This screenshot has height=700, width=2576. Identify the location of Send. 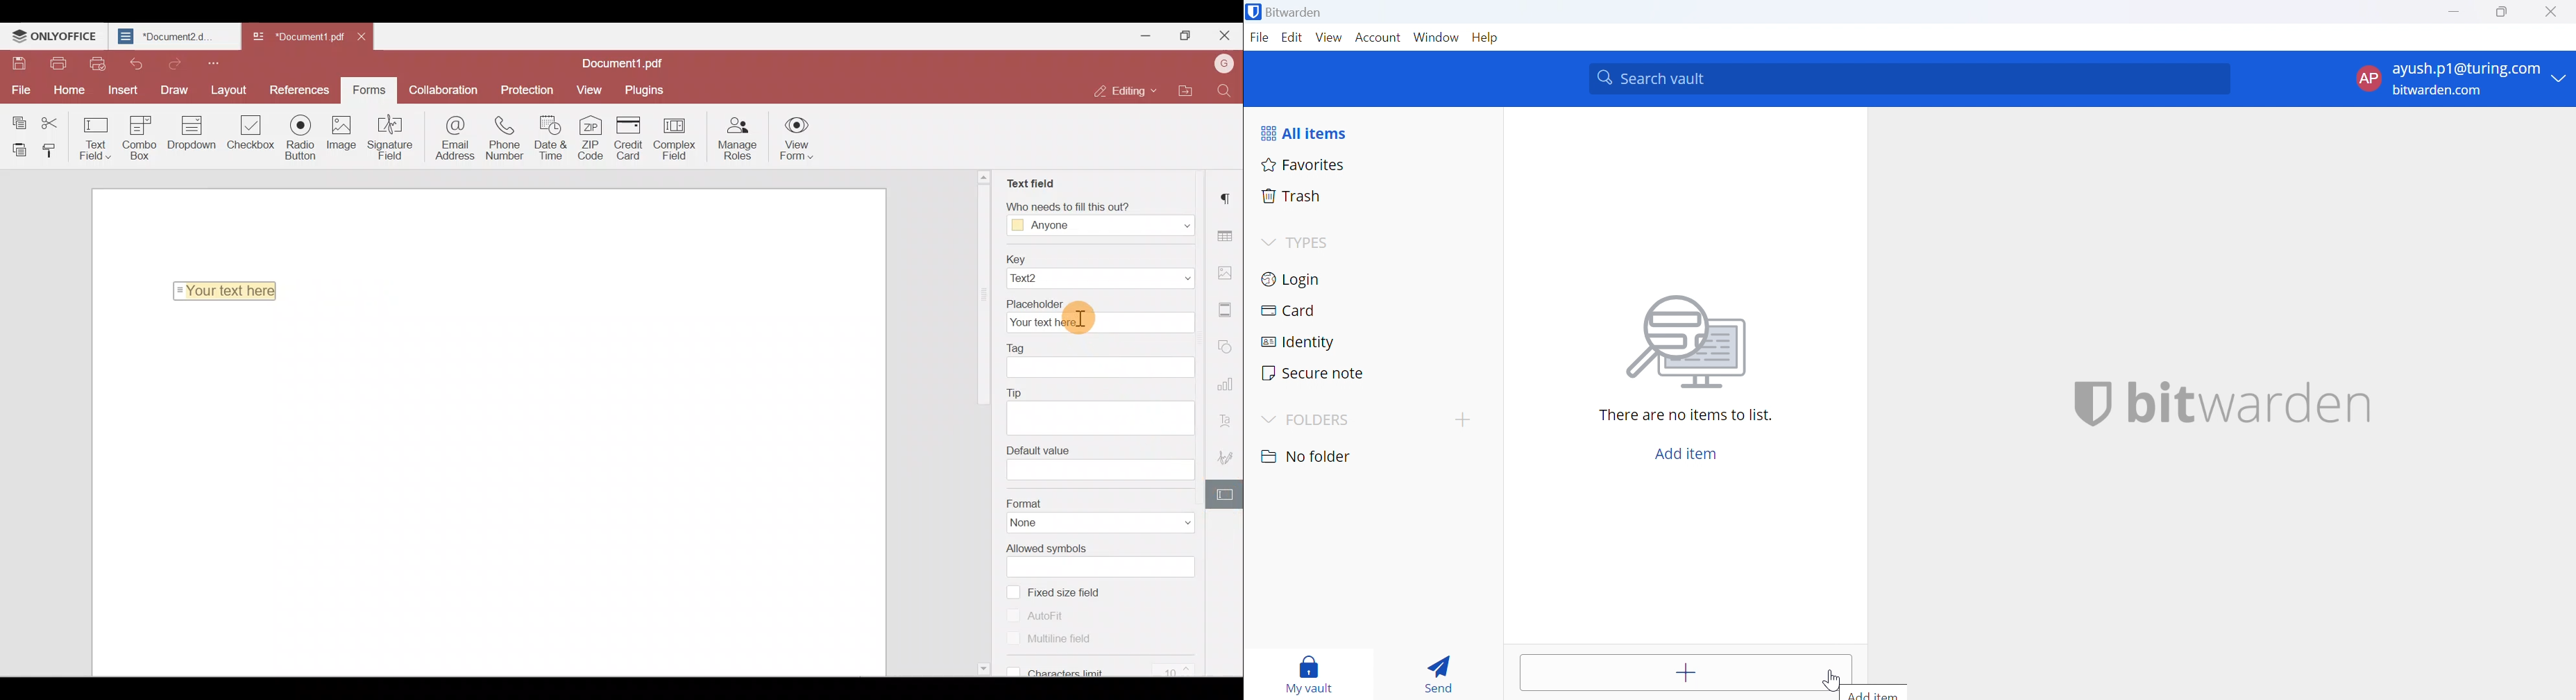
(1441, 670).